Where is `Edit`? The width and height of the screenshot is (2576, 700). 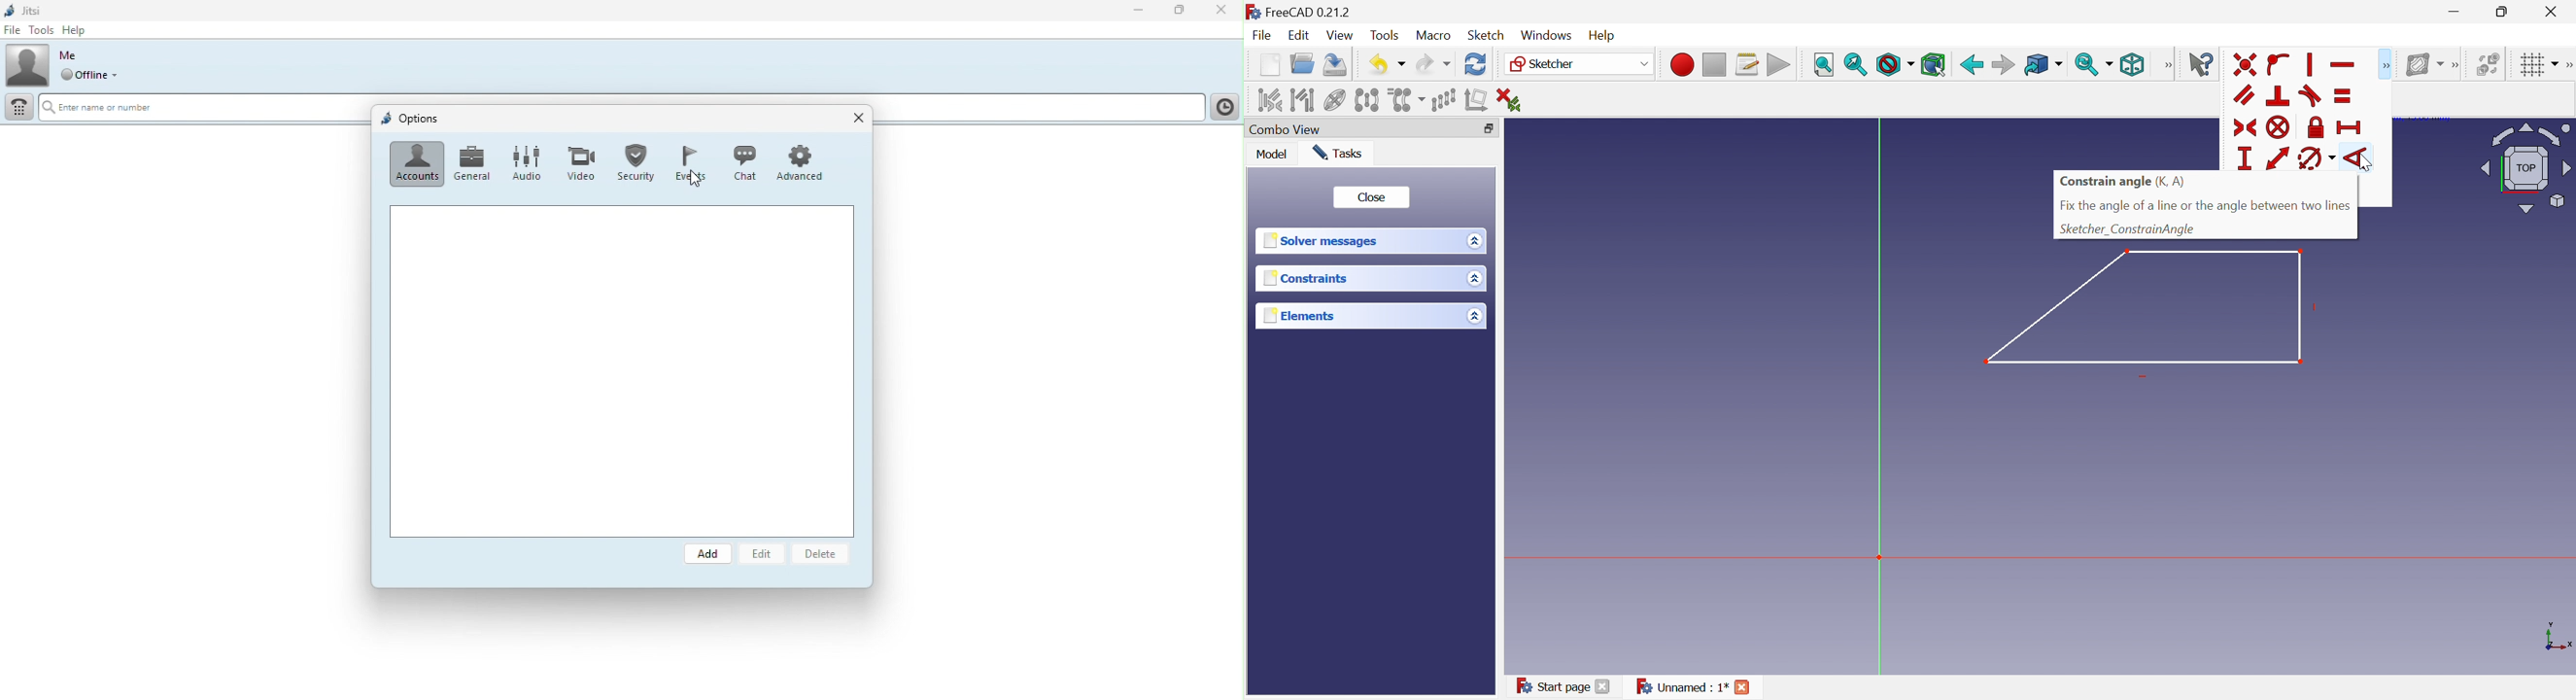
Edit is located at coordinates (759, 554).